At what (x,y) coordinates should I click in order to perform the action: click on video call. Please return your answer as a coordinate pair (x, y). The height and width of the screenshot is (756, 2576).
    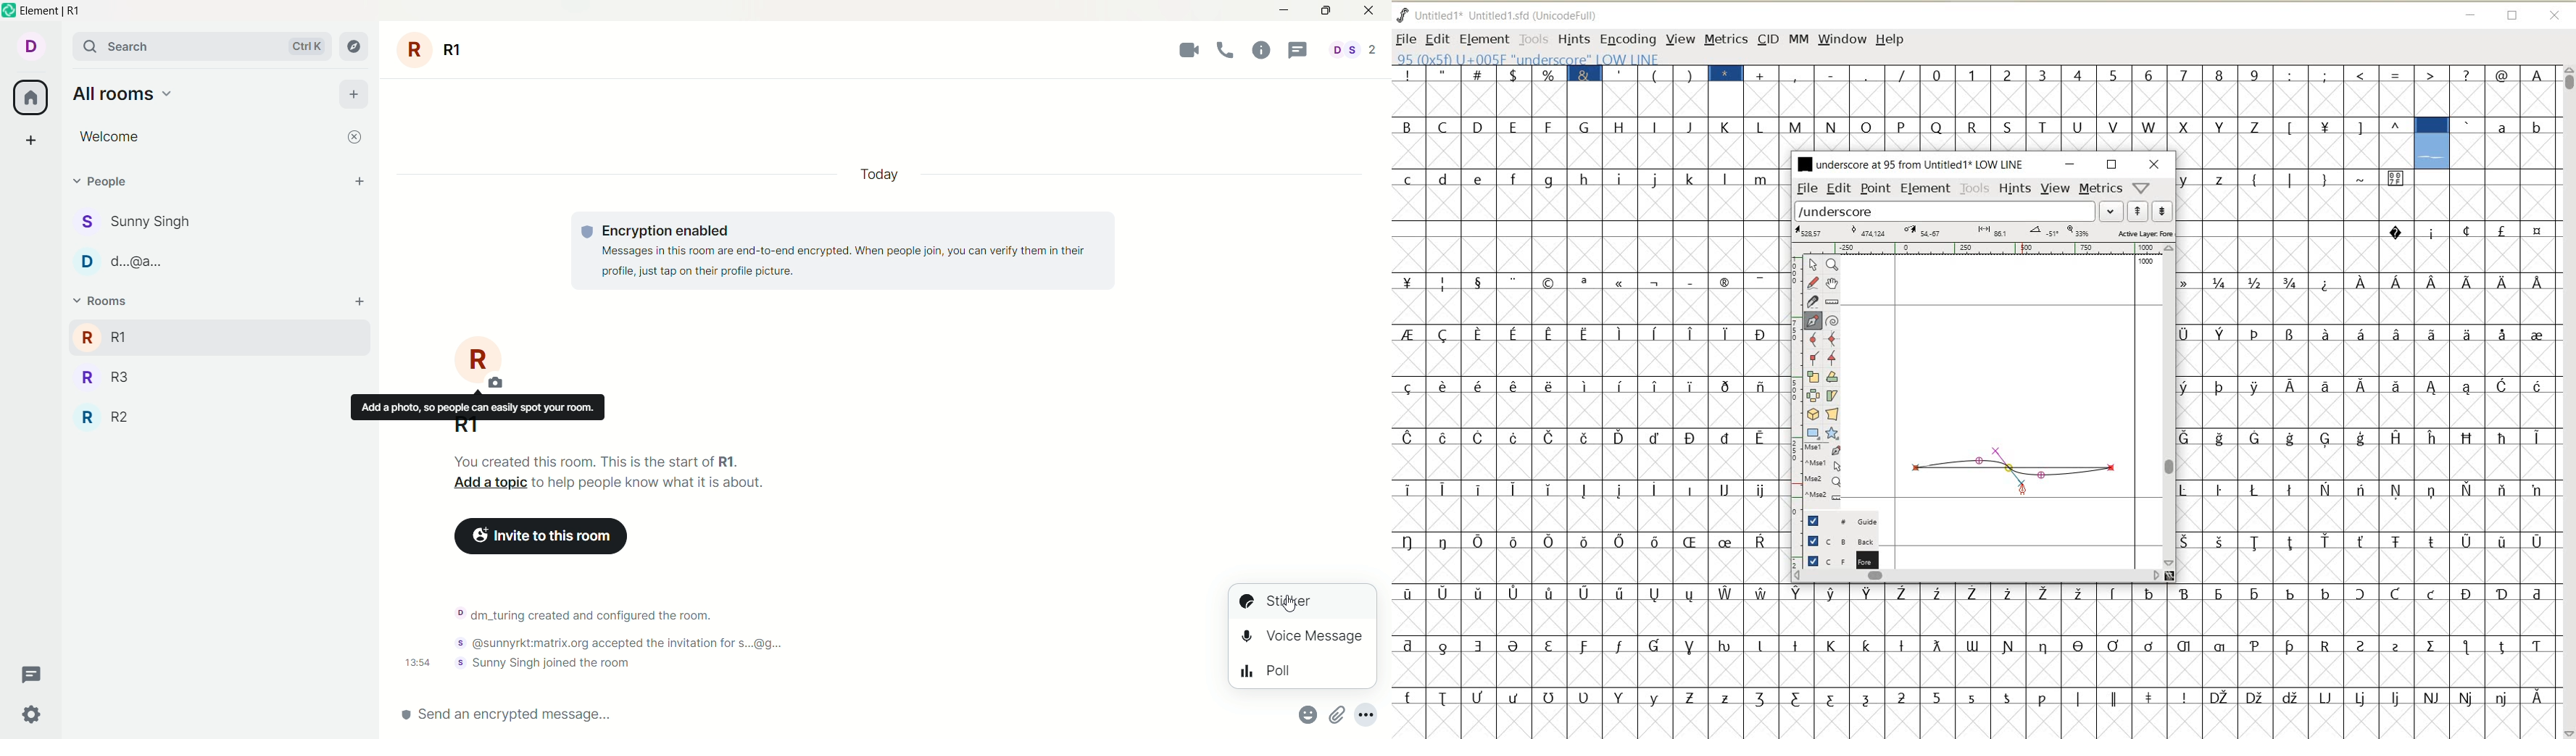
    Looking at the image, I should click on (1189, 49).